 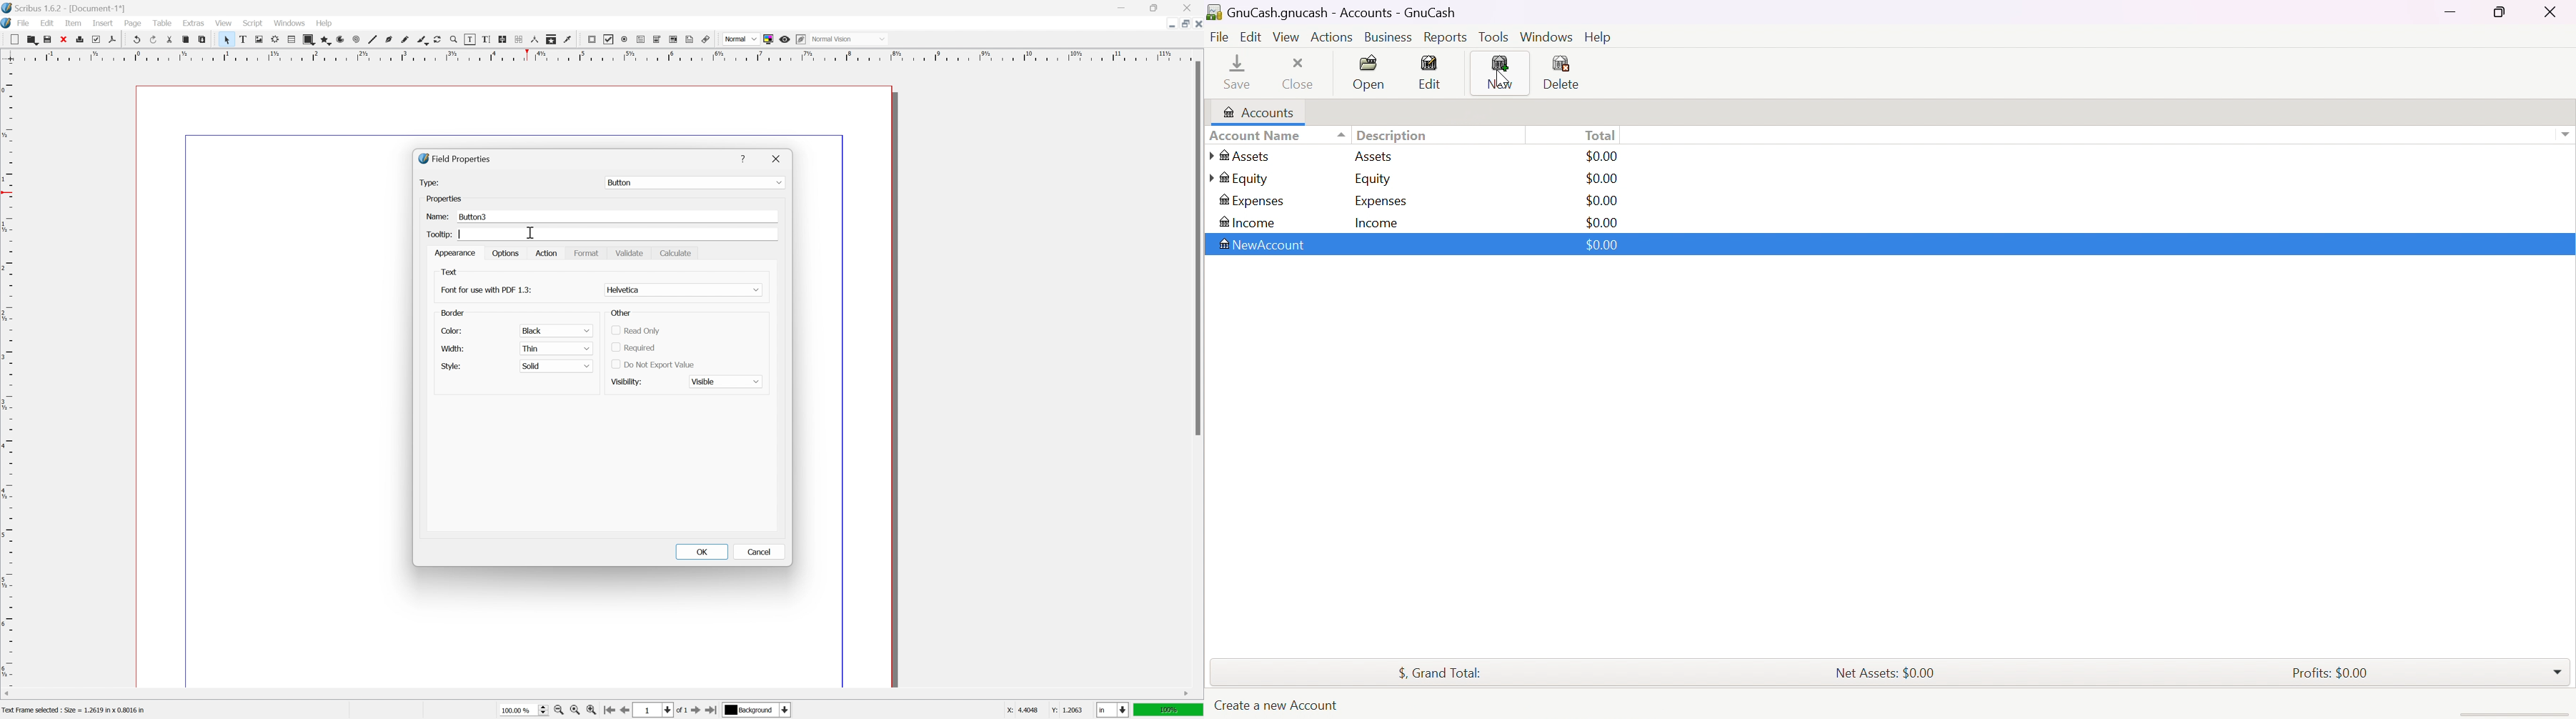 What do you see at coordinates (324, 23) in the screenshot?
I see `help` at bounding box center [324, 23].